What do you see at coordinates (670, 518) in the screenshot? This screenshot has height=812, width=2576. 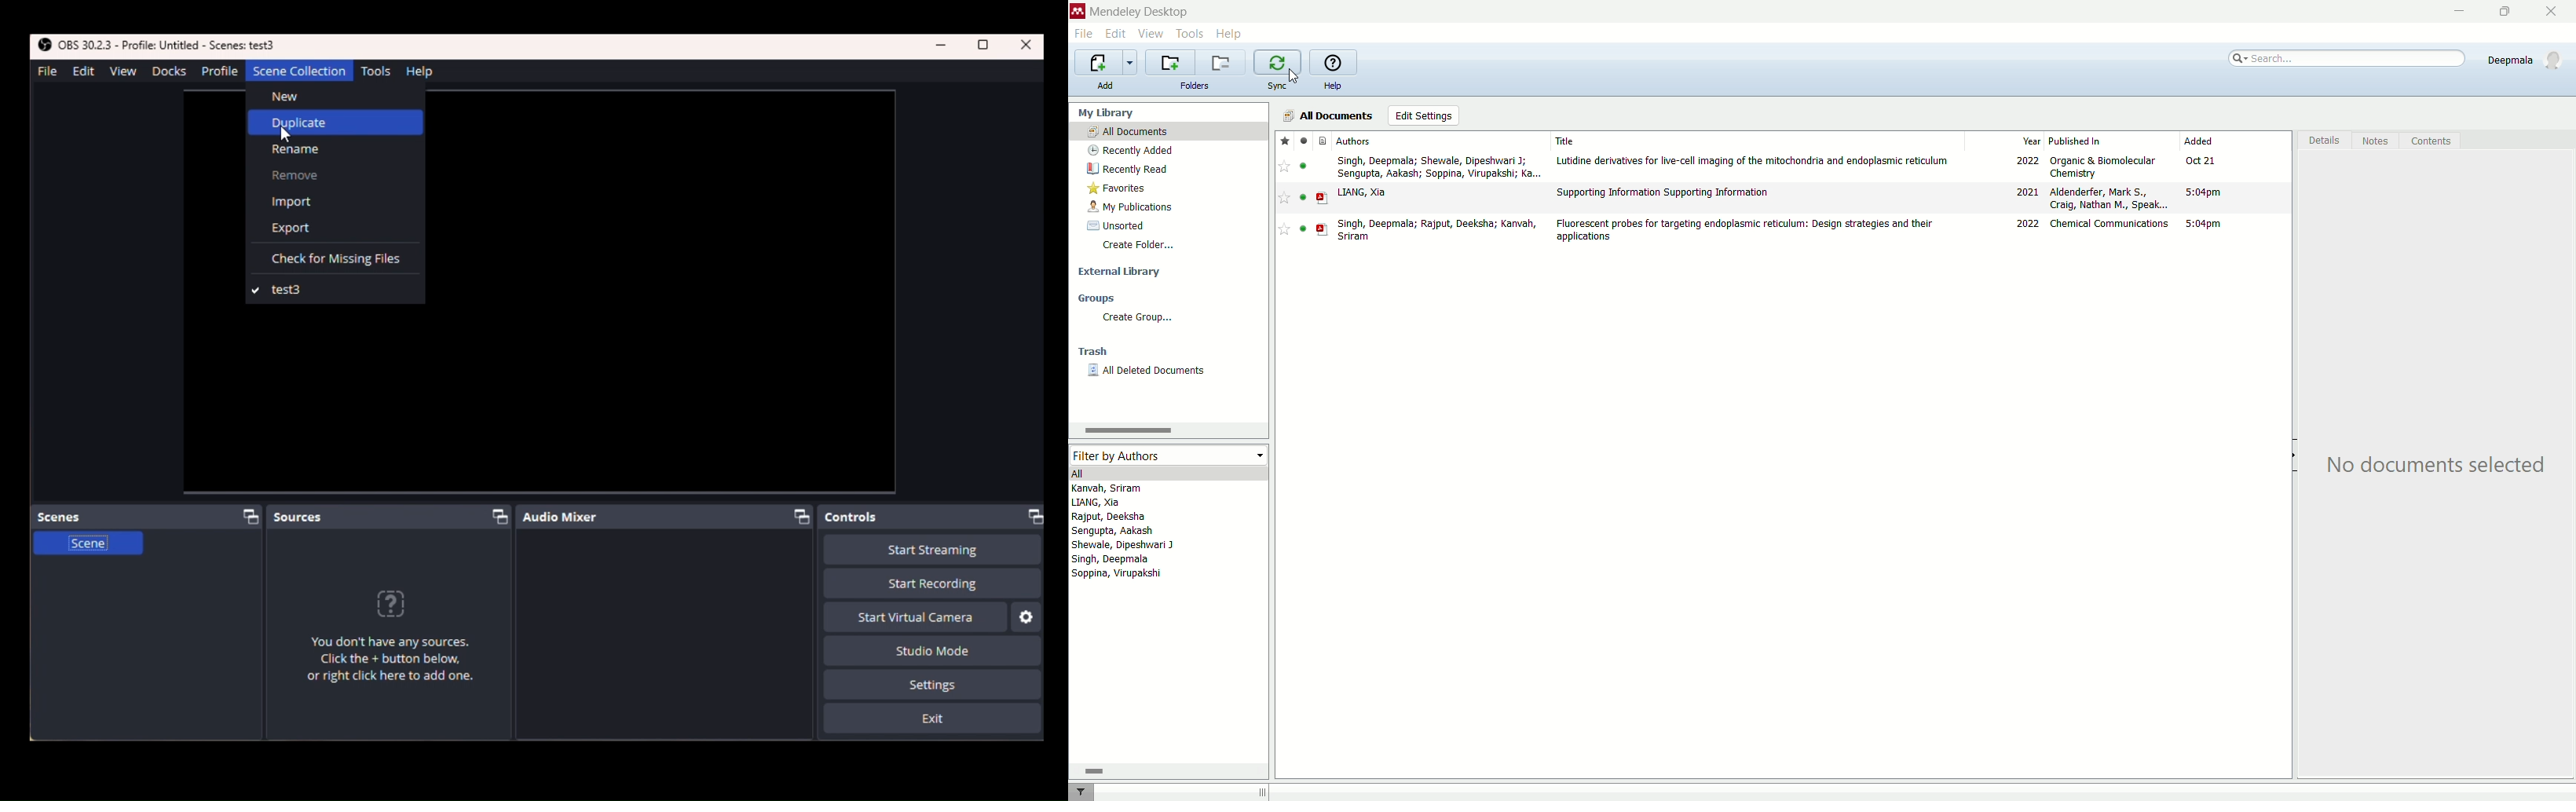 I see `Audio Mixer` at bounding box center [670, 518].